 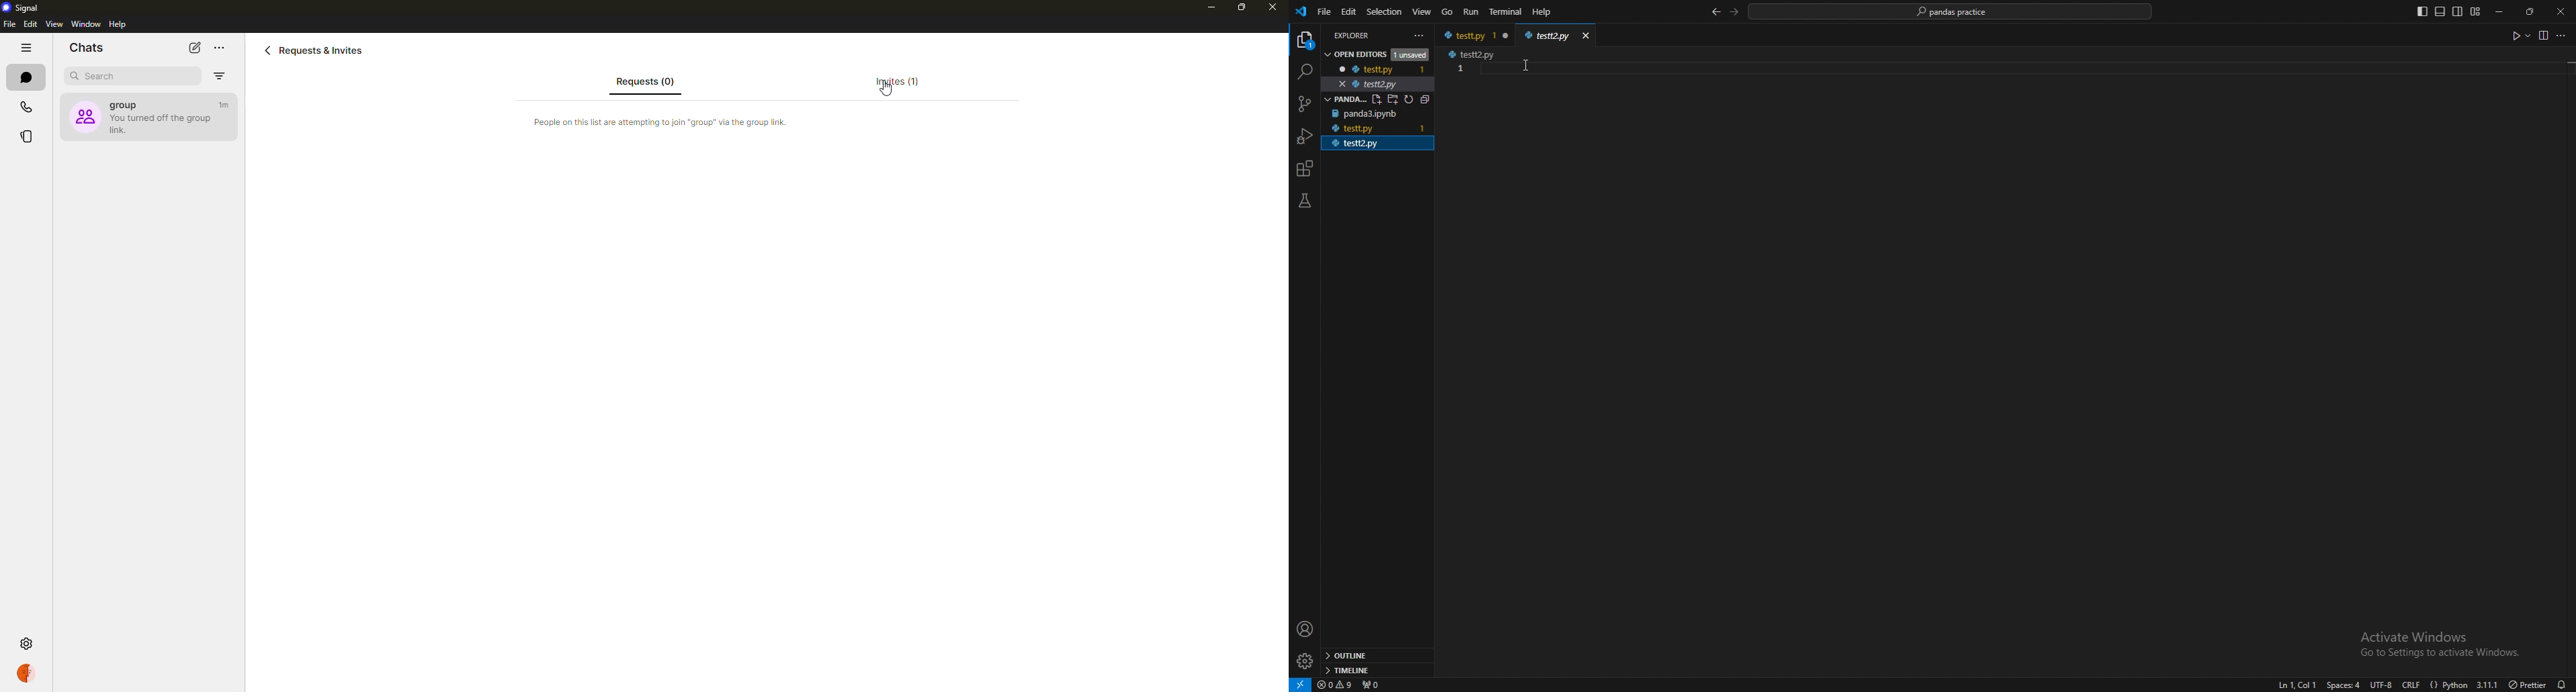 What do you see at coordinates (26, 78) in the screenshot?
I see `chats` at bounding box center [26, 78].